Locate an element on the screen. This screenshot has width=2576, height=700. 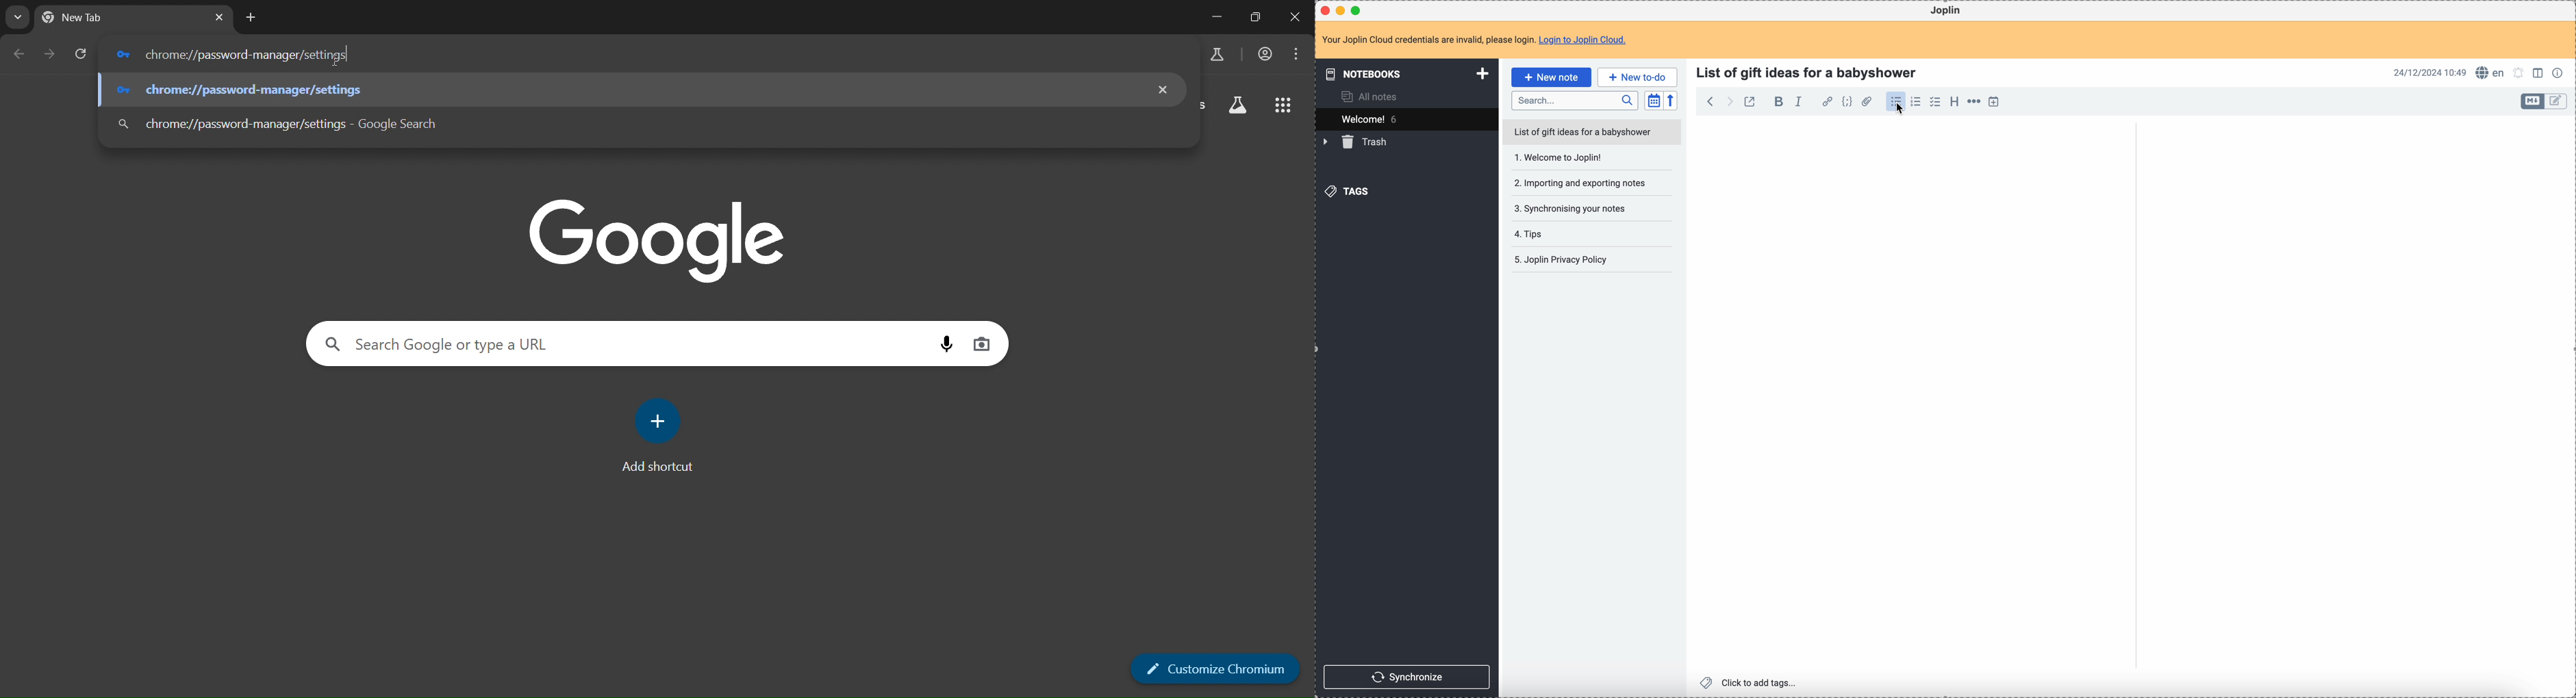
set alarm is located at coordinates (2519, 73).